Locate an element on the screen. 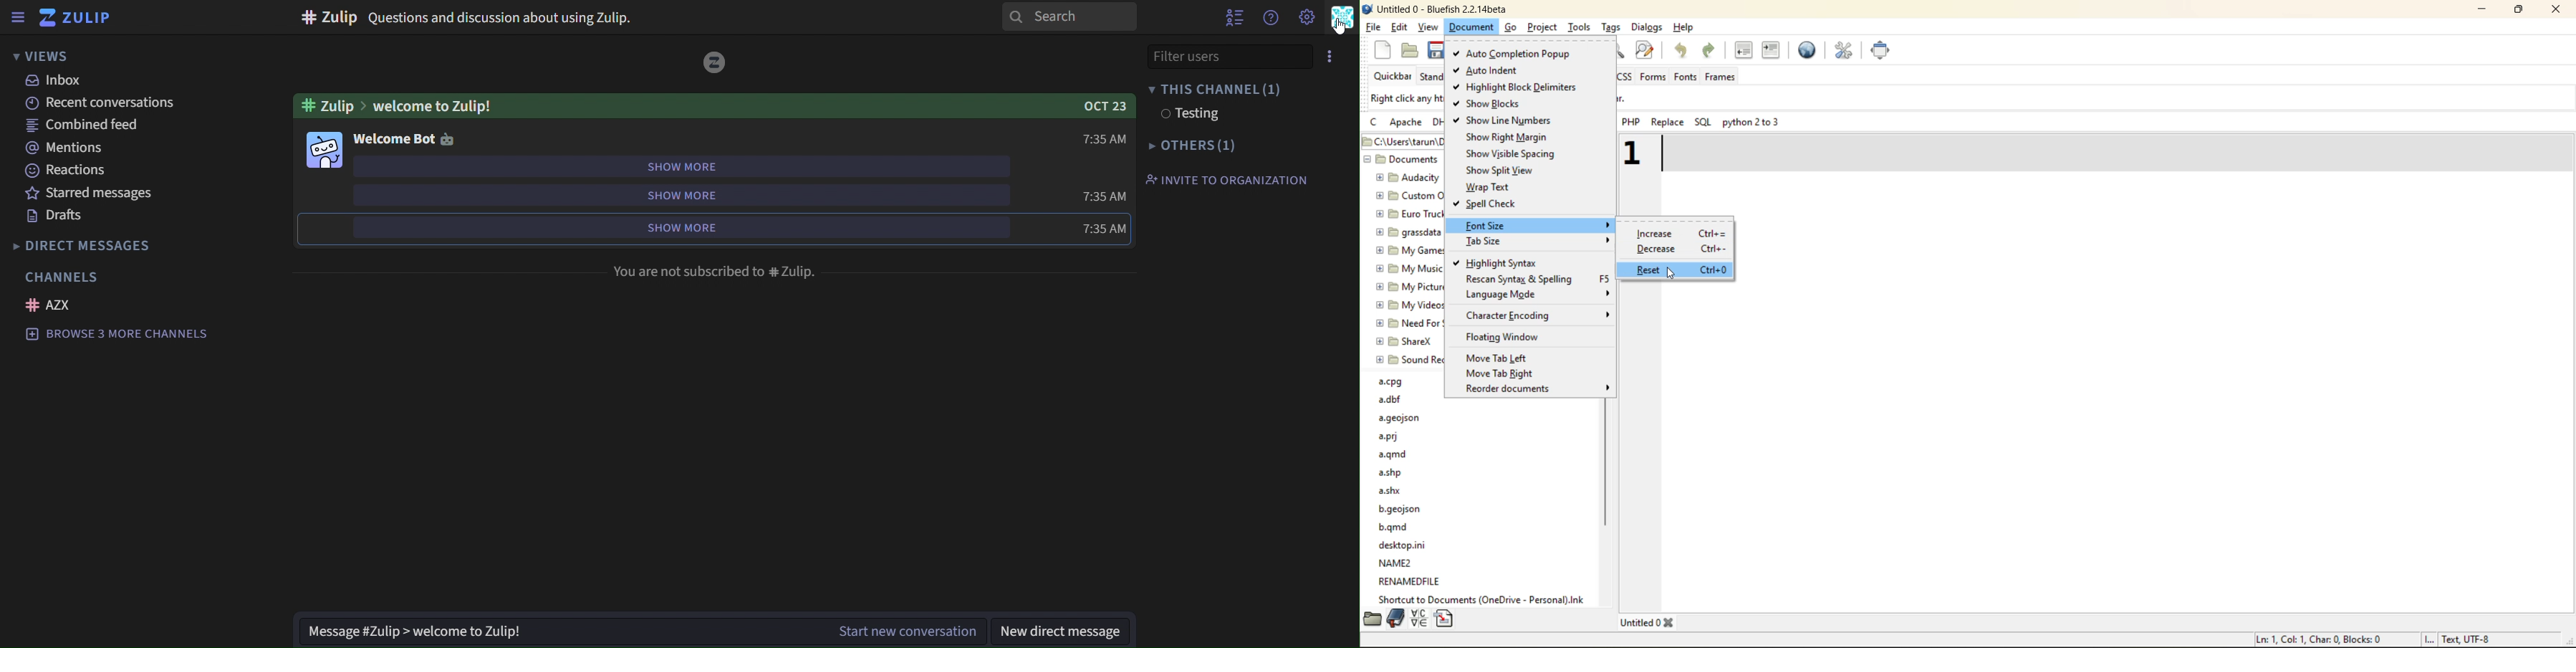  recent conversations is located at coordinates (99, 103).